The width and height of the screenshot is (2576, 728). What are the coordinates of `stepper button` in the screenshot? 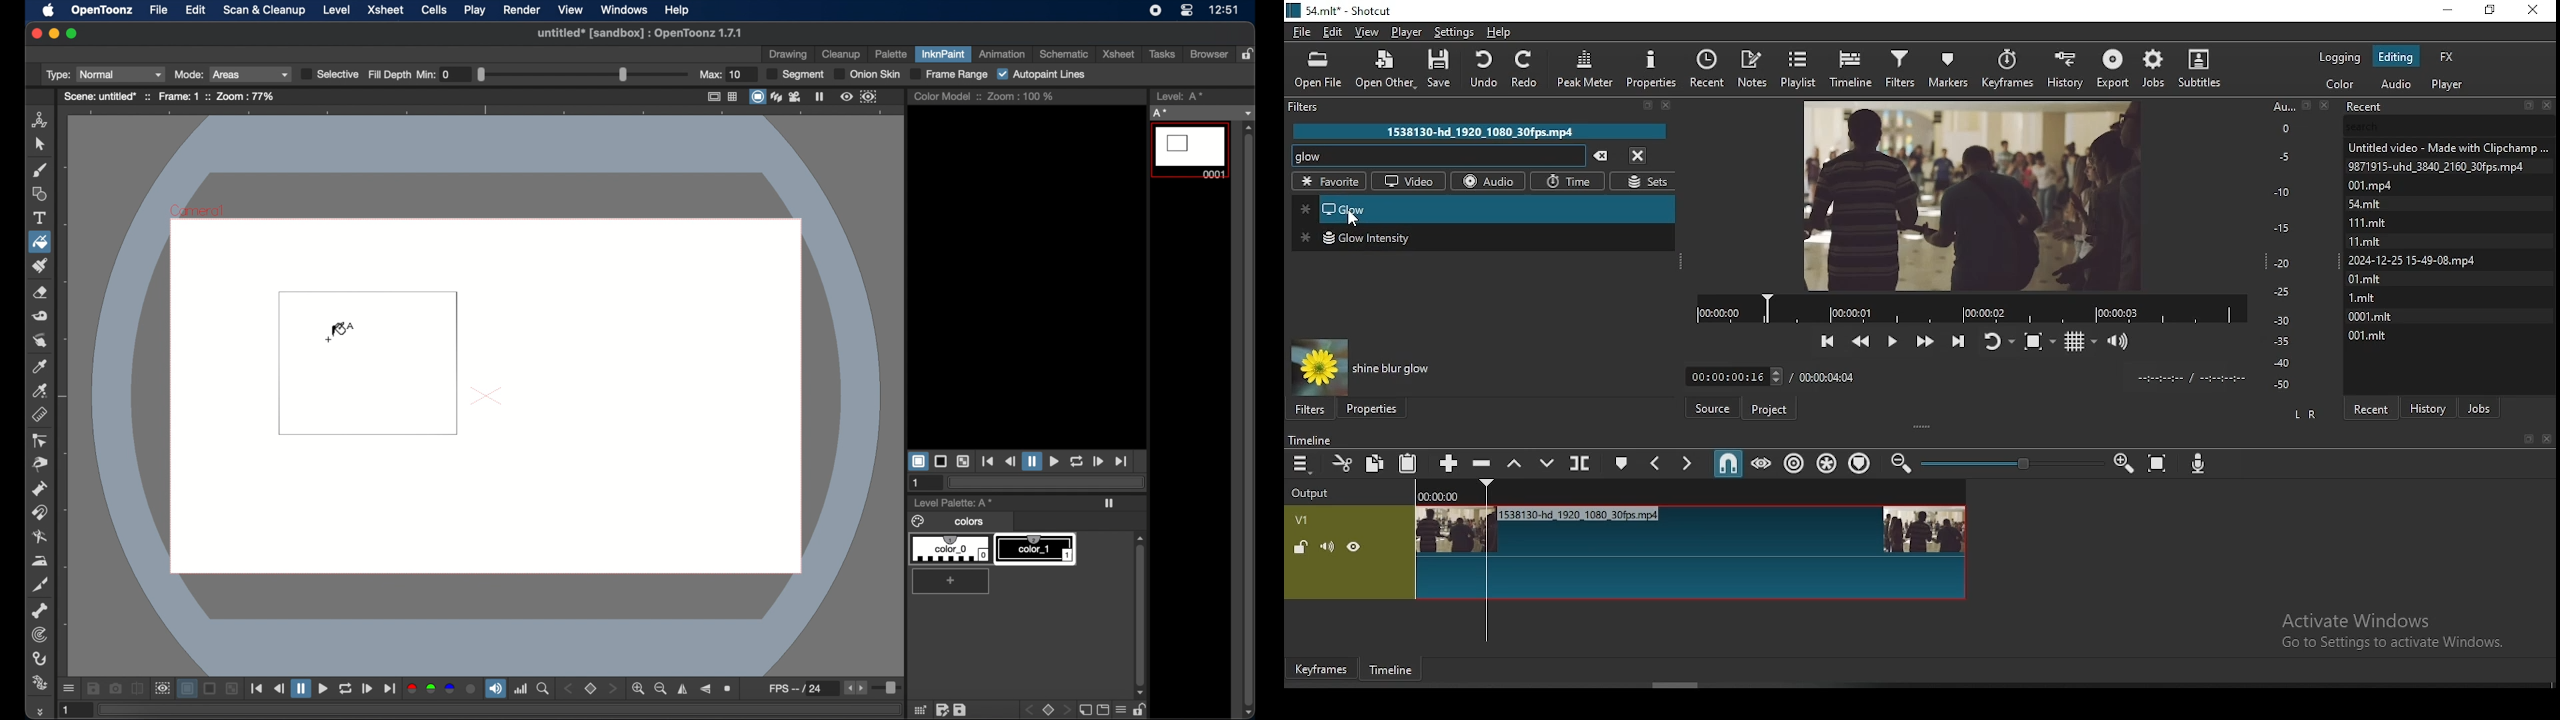 It's located at (567, 689).